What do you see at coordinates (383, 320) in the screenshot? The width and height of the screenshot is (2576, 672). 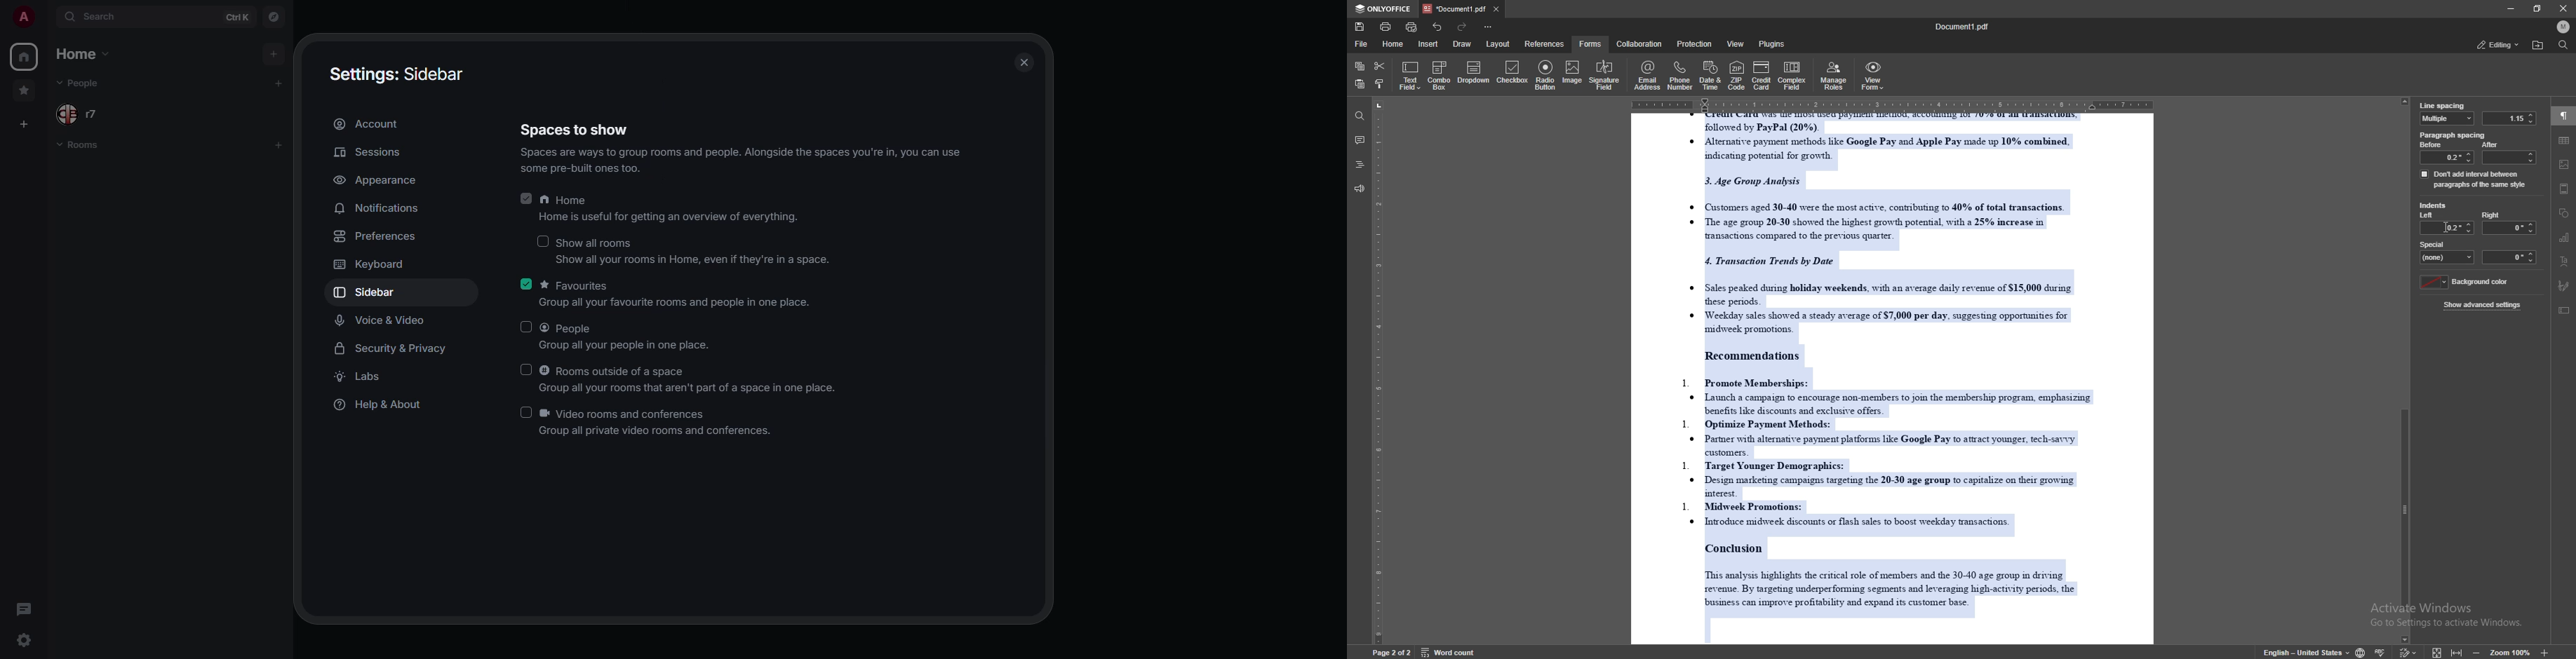 I see `voice & video` at bounding box center [383, 320].